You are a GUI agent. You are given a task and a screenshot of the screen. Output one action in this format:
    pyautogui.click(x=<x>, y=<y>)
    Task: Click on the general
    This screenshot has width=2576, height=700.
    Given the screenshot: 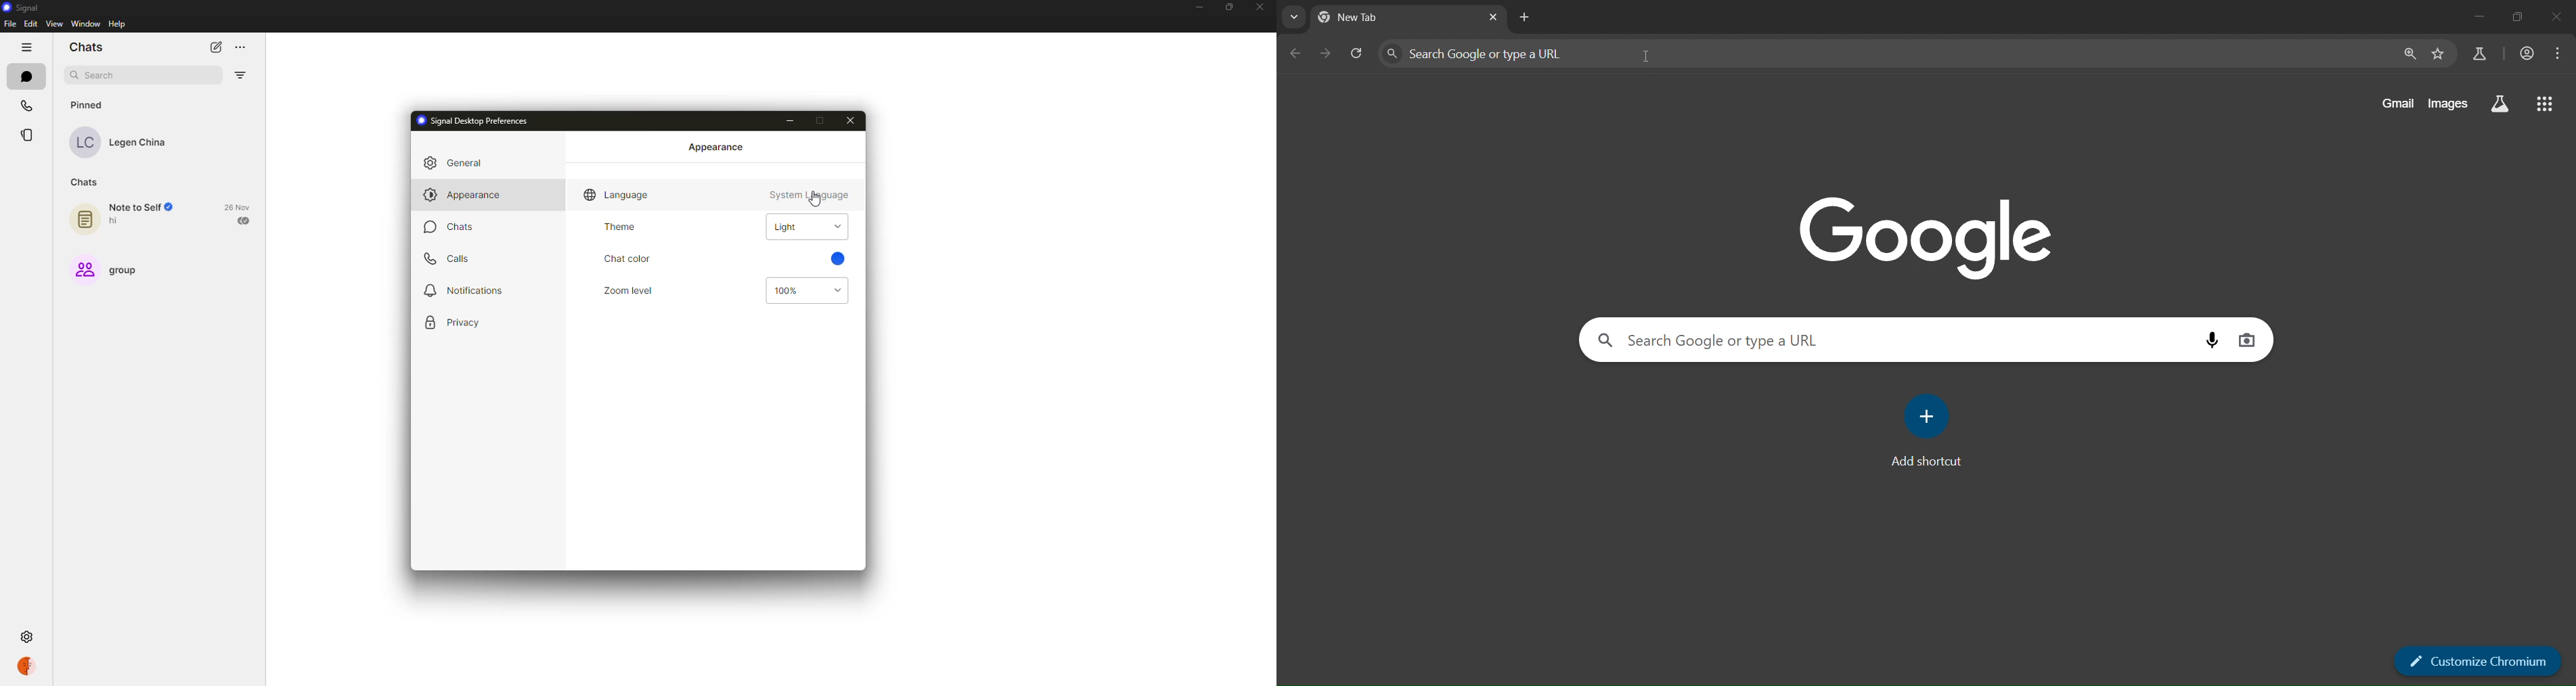 What is the action you would take?
    pyautogui.click(x=463, y=164)
    